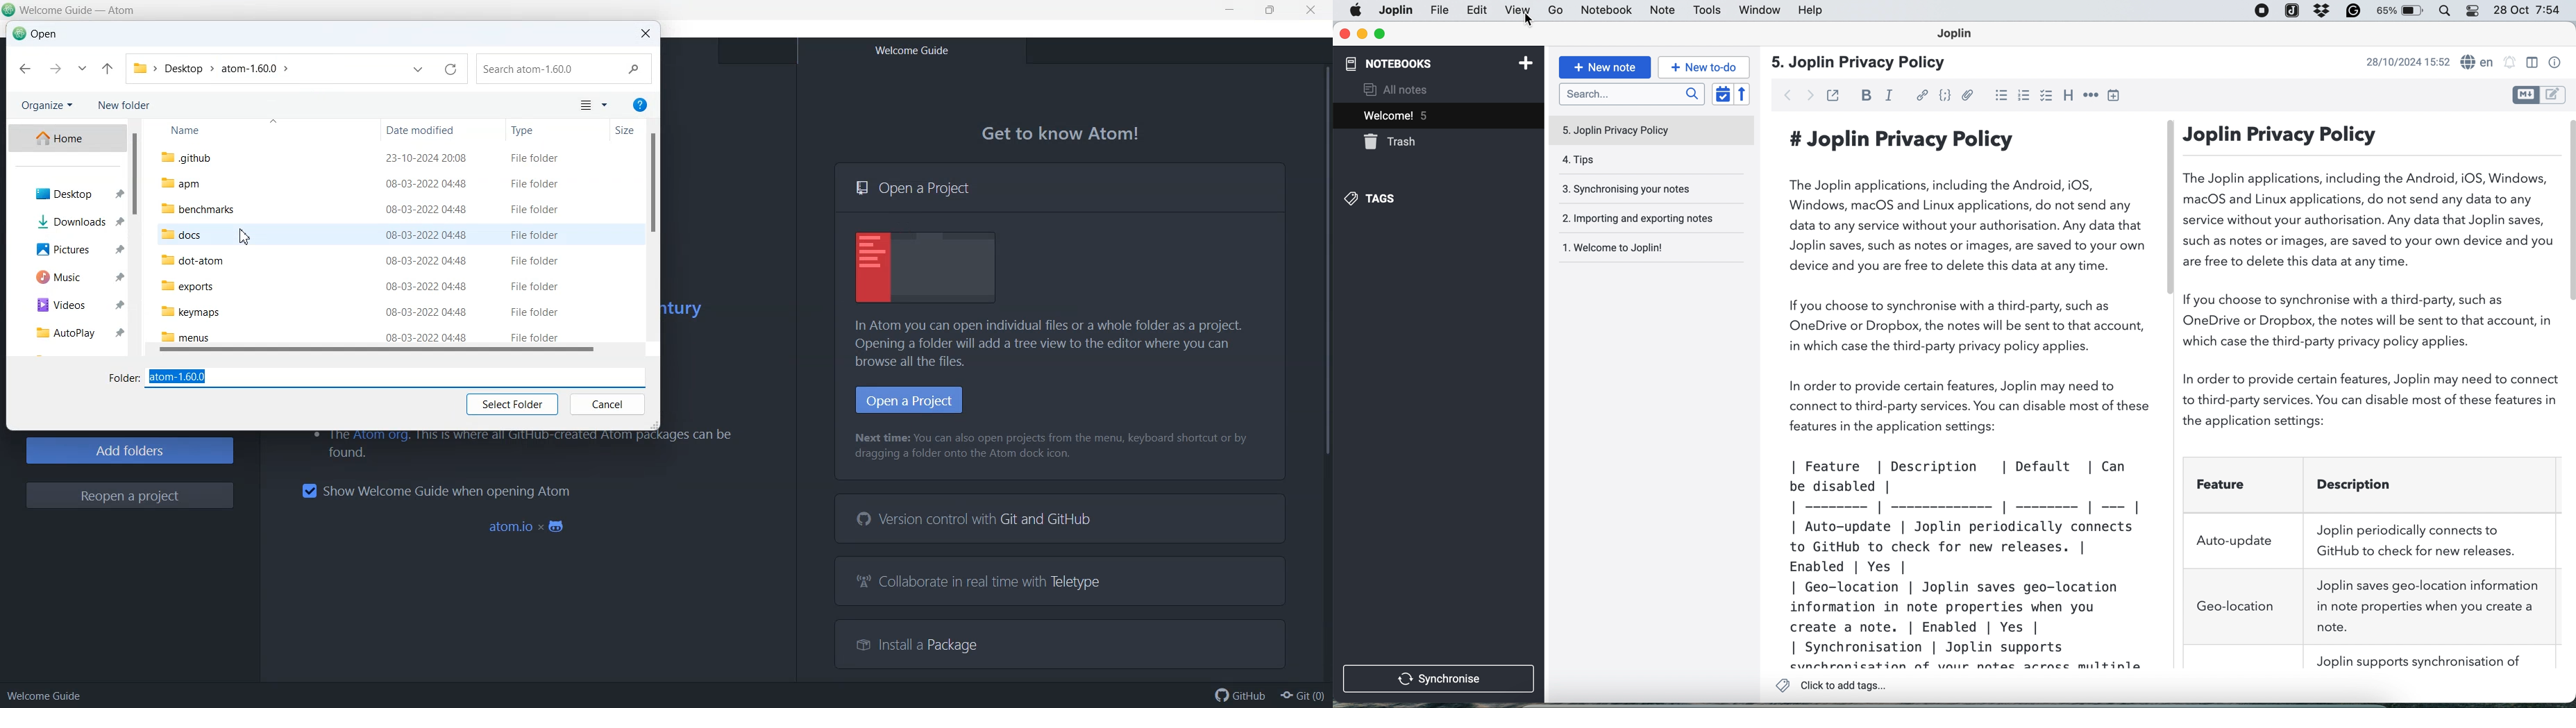  What do you see at coordinates (2047, 97) in the screenshot?
I see `checkbox` at bounding box center [2047, 97].